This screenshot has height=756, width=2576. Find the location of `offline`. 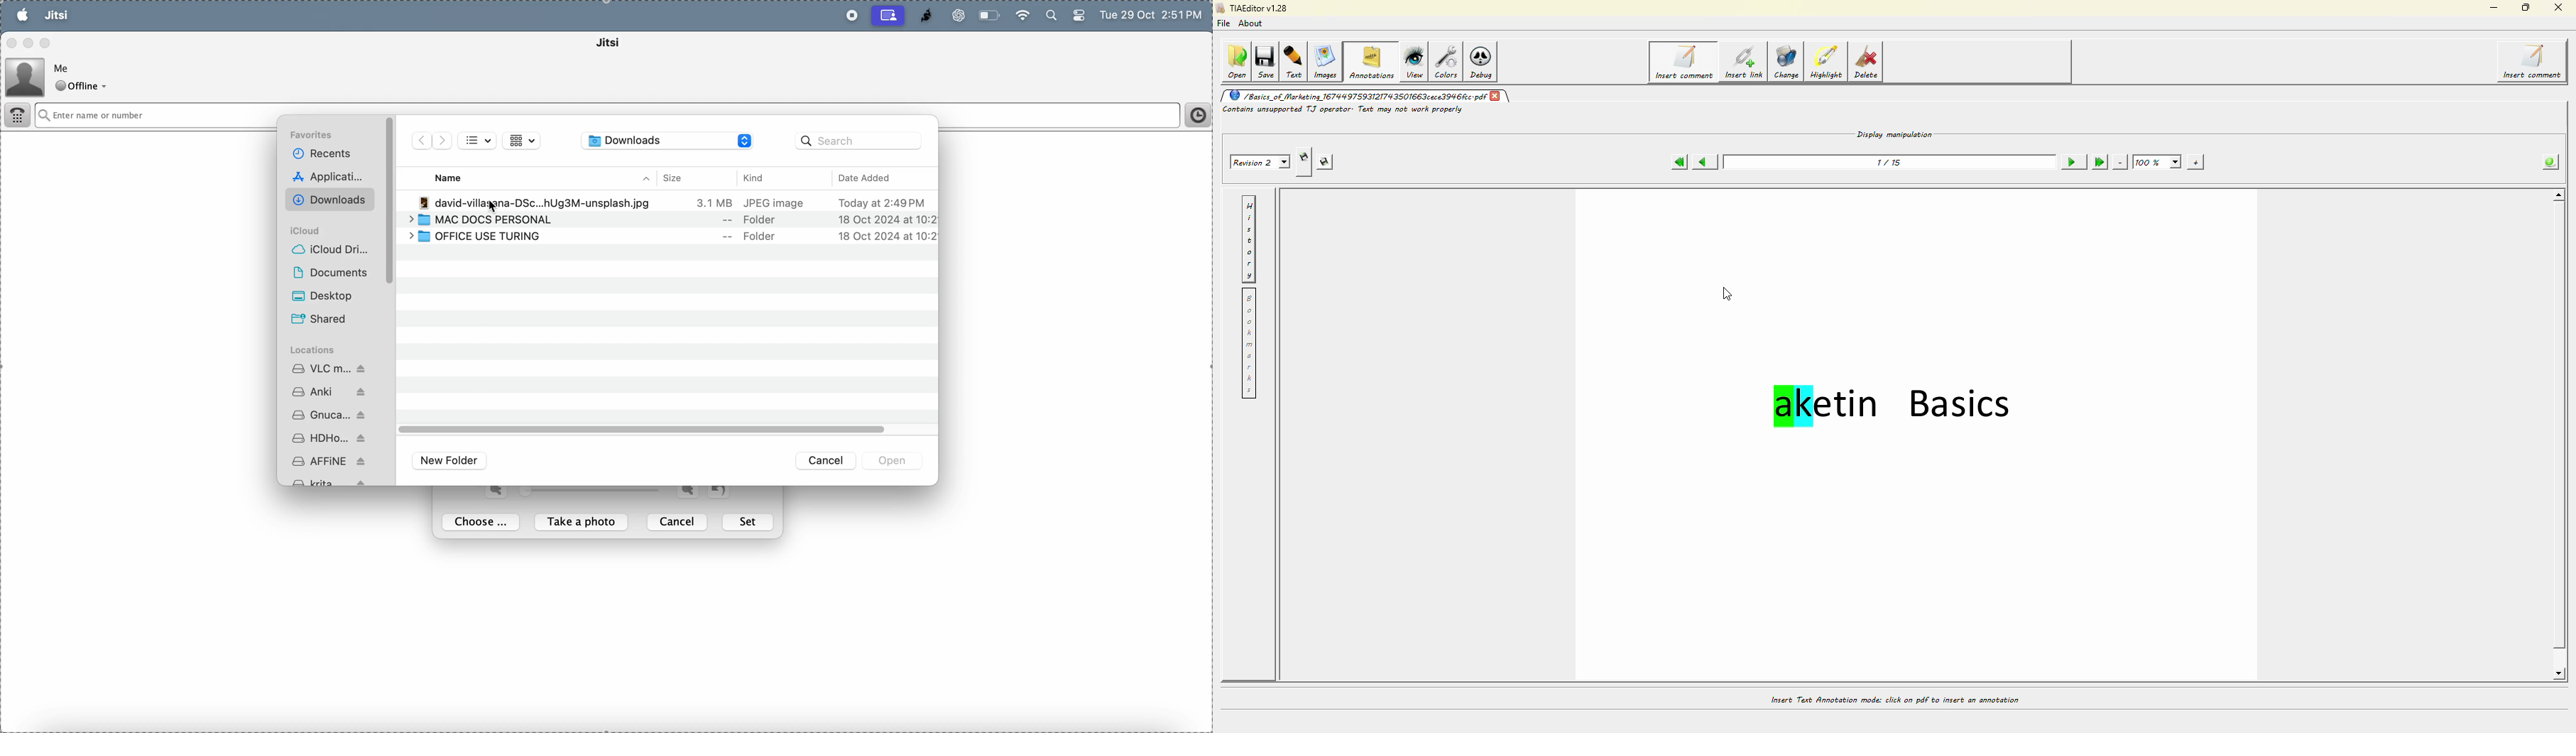

offline is located at coordinates (84, 87).